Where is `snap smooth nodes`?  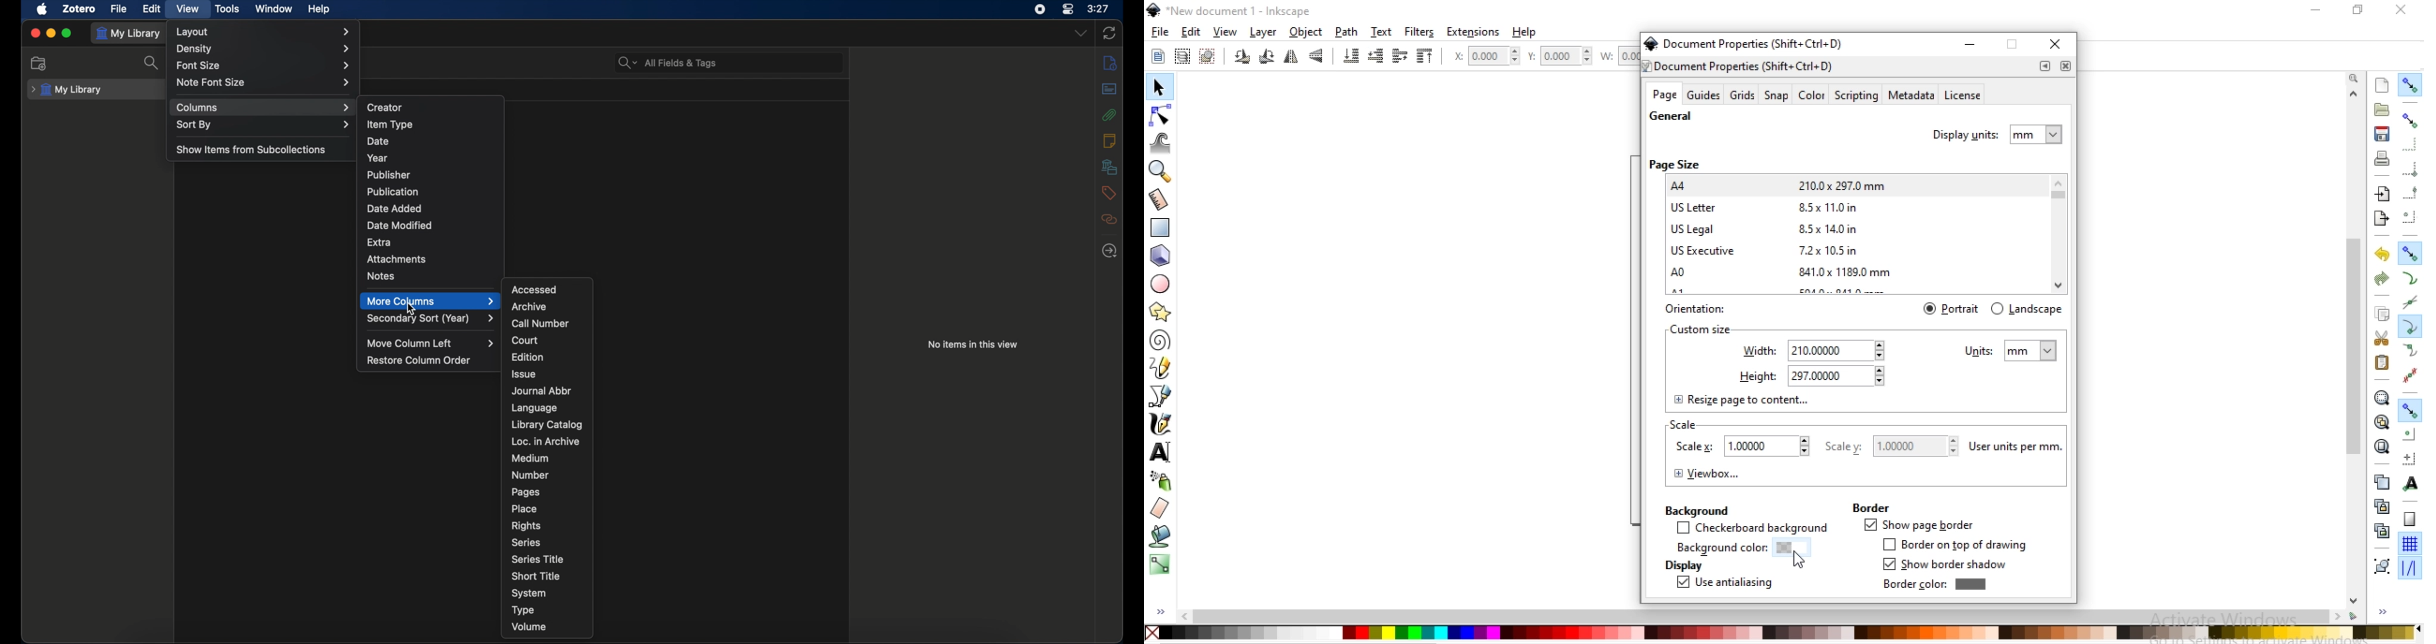
snap smooth nodes is located at coordinates (2408, 351).